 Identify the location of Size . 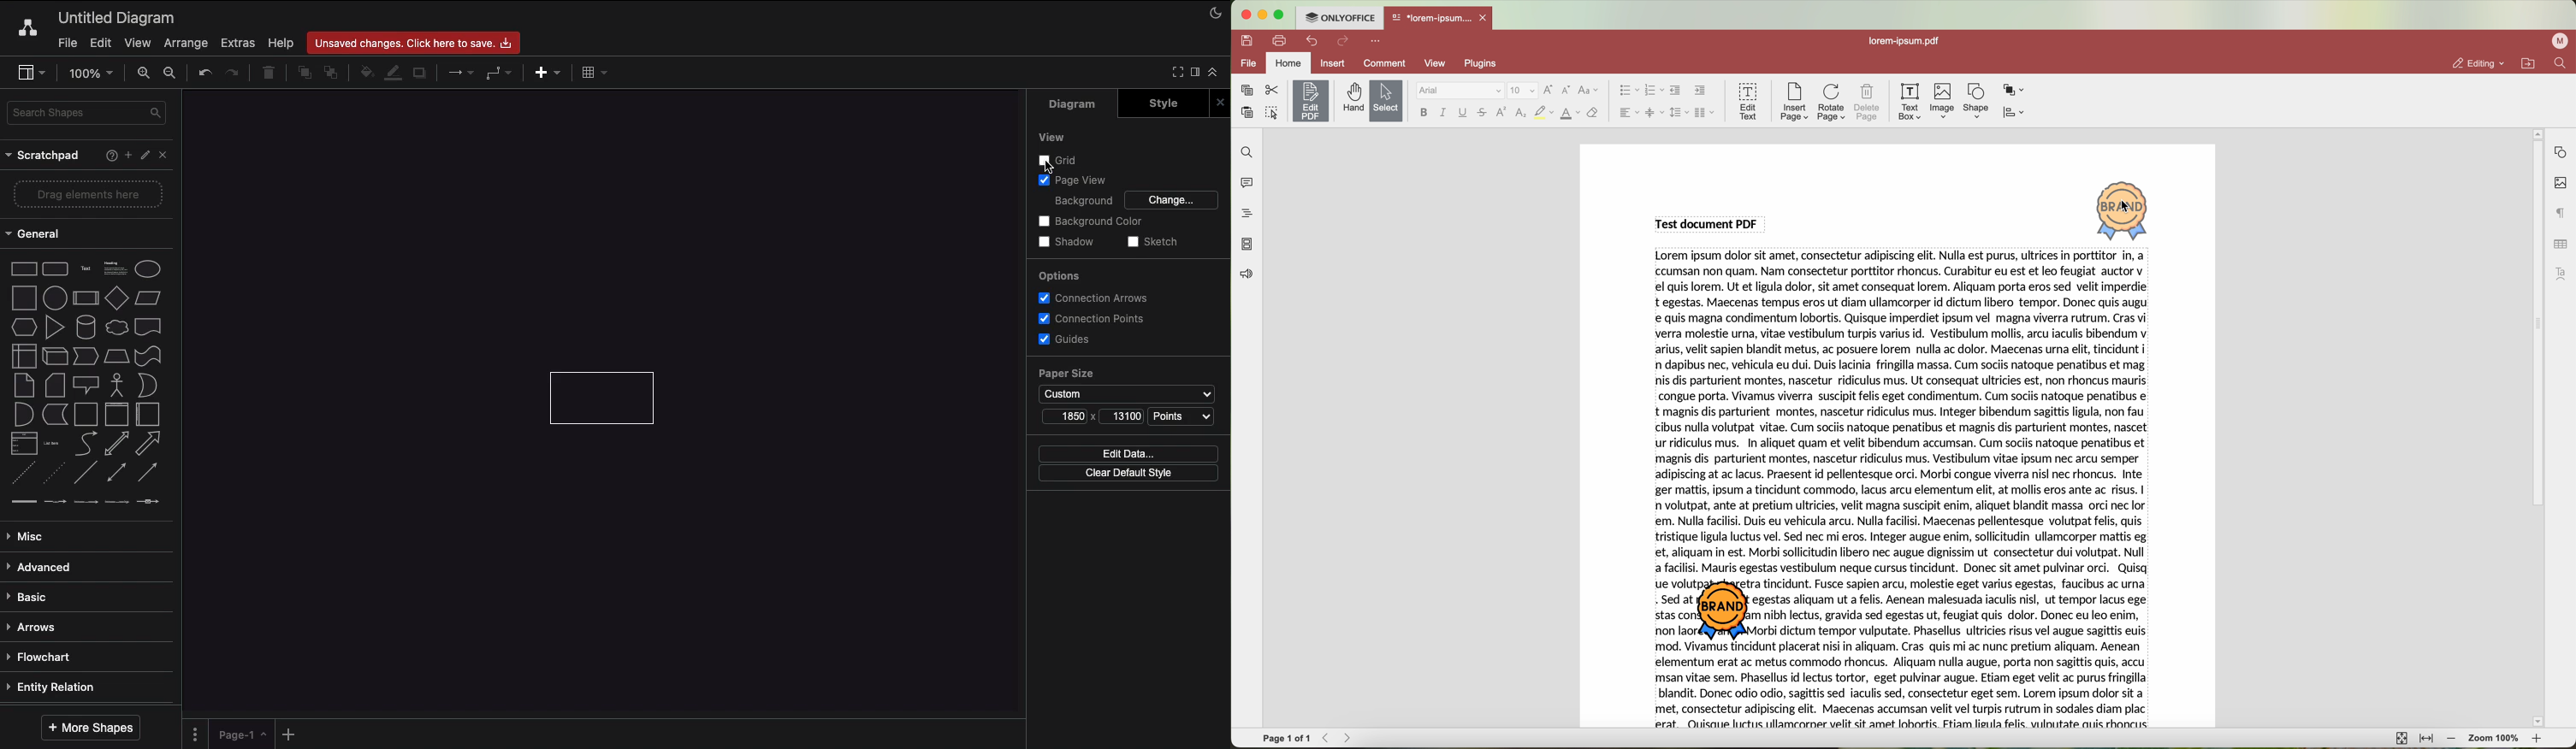
(1094, 419).